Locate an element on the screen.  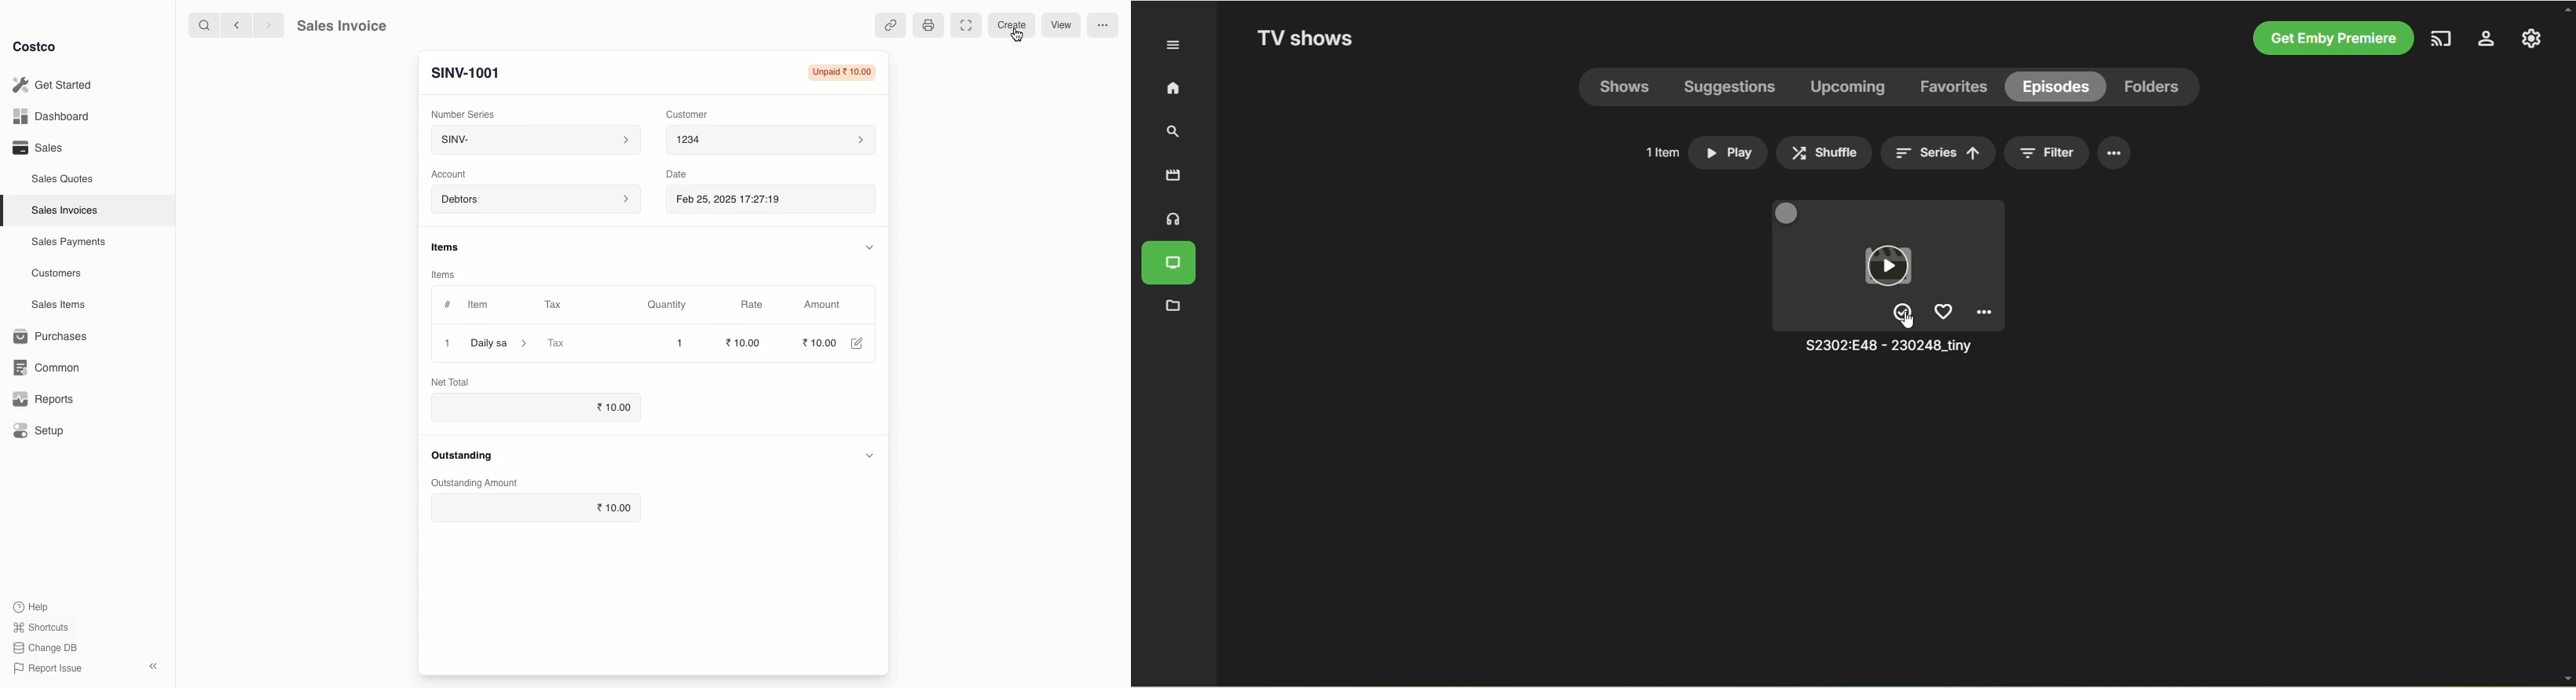
Shortcuts is located at coordinates (42, 626).